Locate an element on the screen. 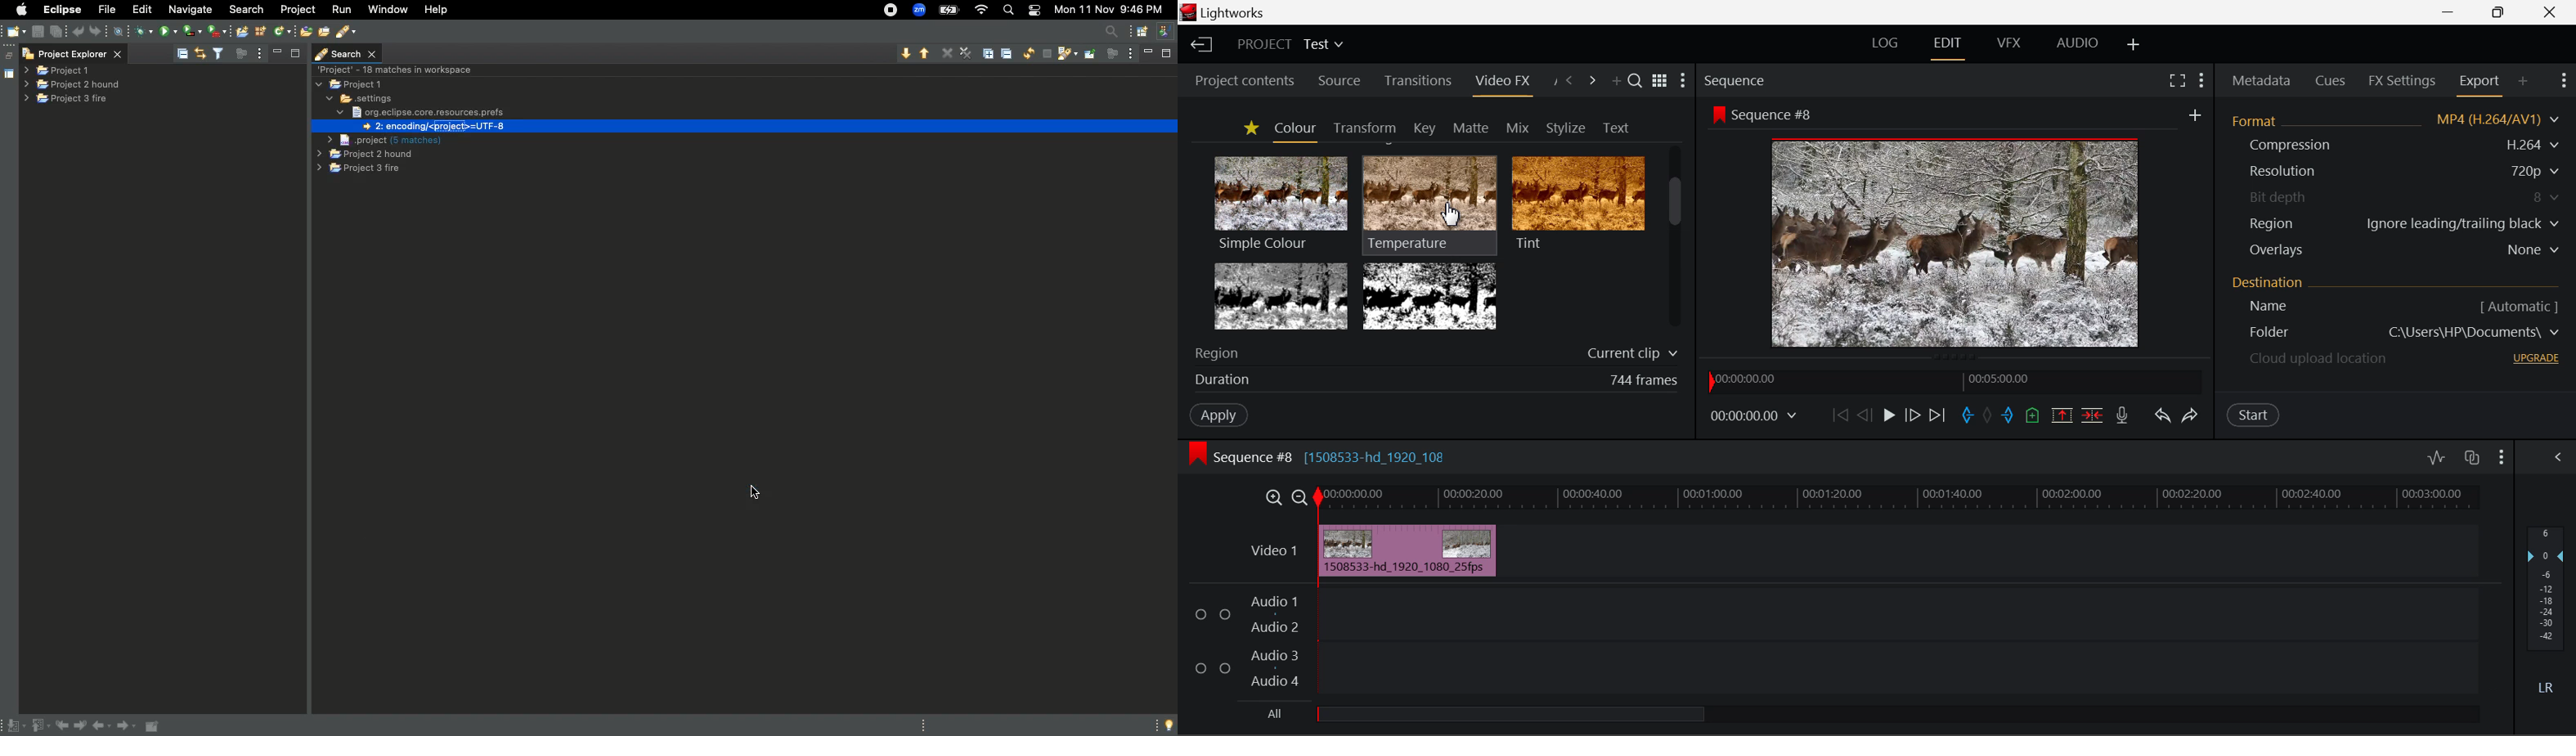 The width and height of the screenshot is (2576, 756). project 1 is located at coordinates (58, 71).